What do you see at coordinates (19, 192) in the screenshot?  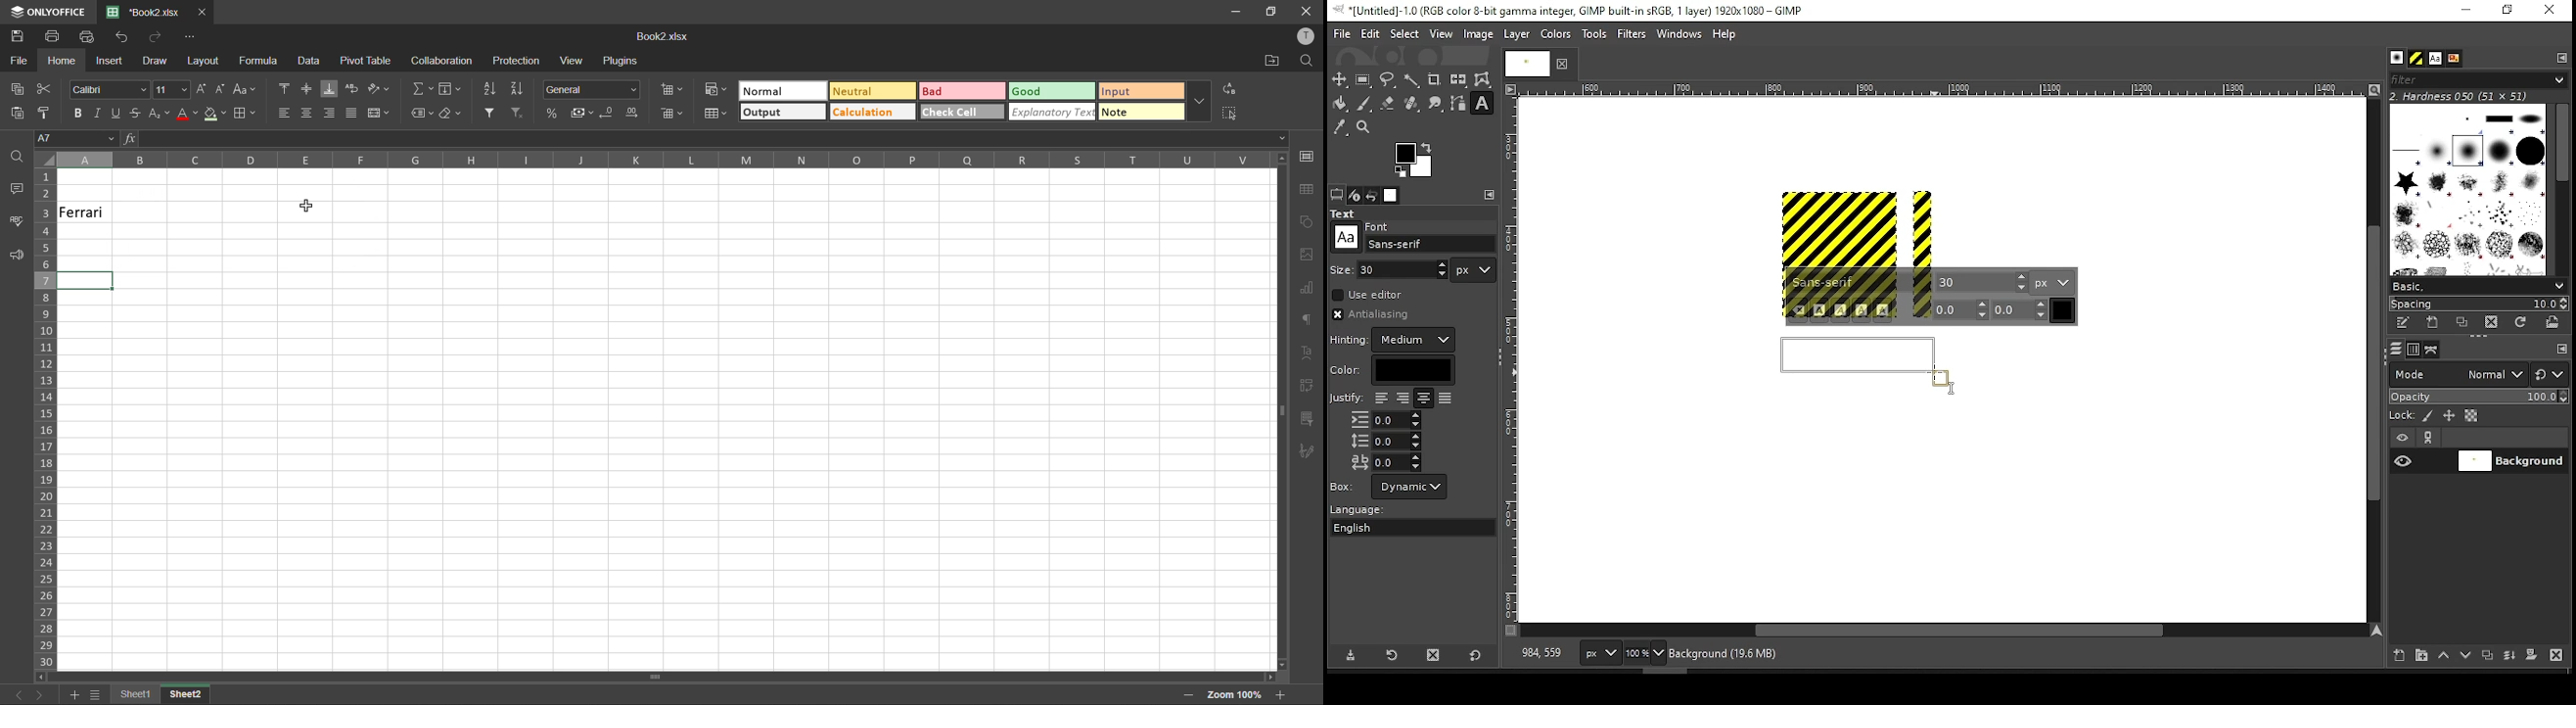 I see `comments` at bounding box center [19, 192].